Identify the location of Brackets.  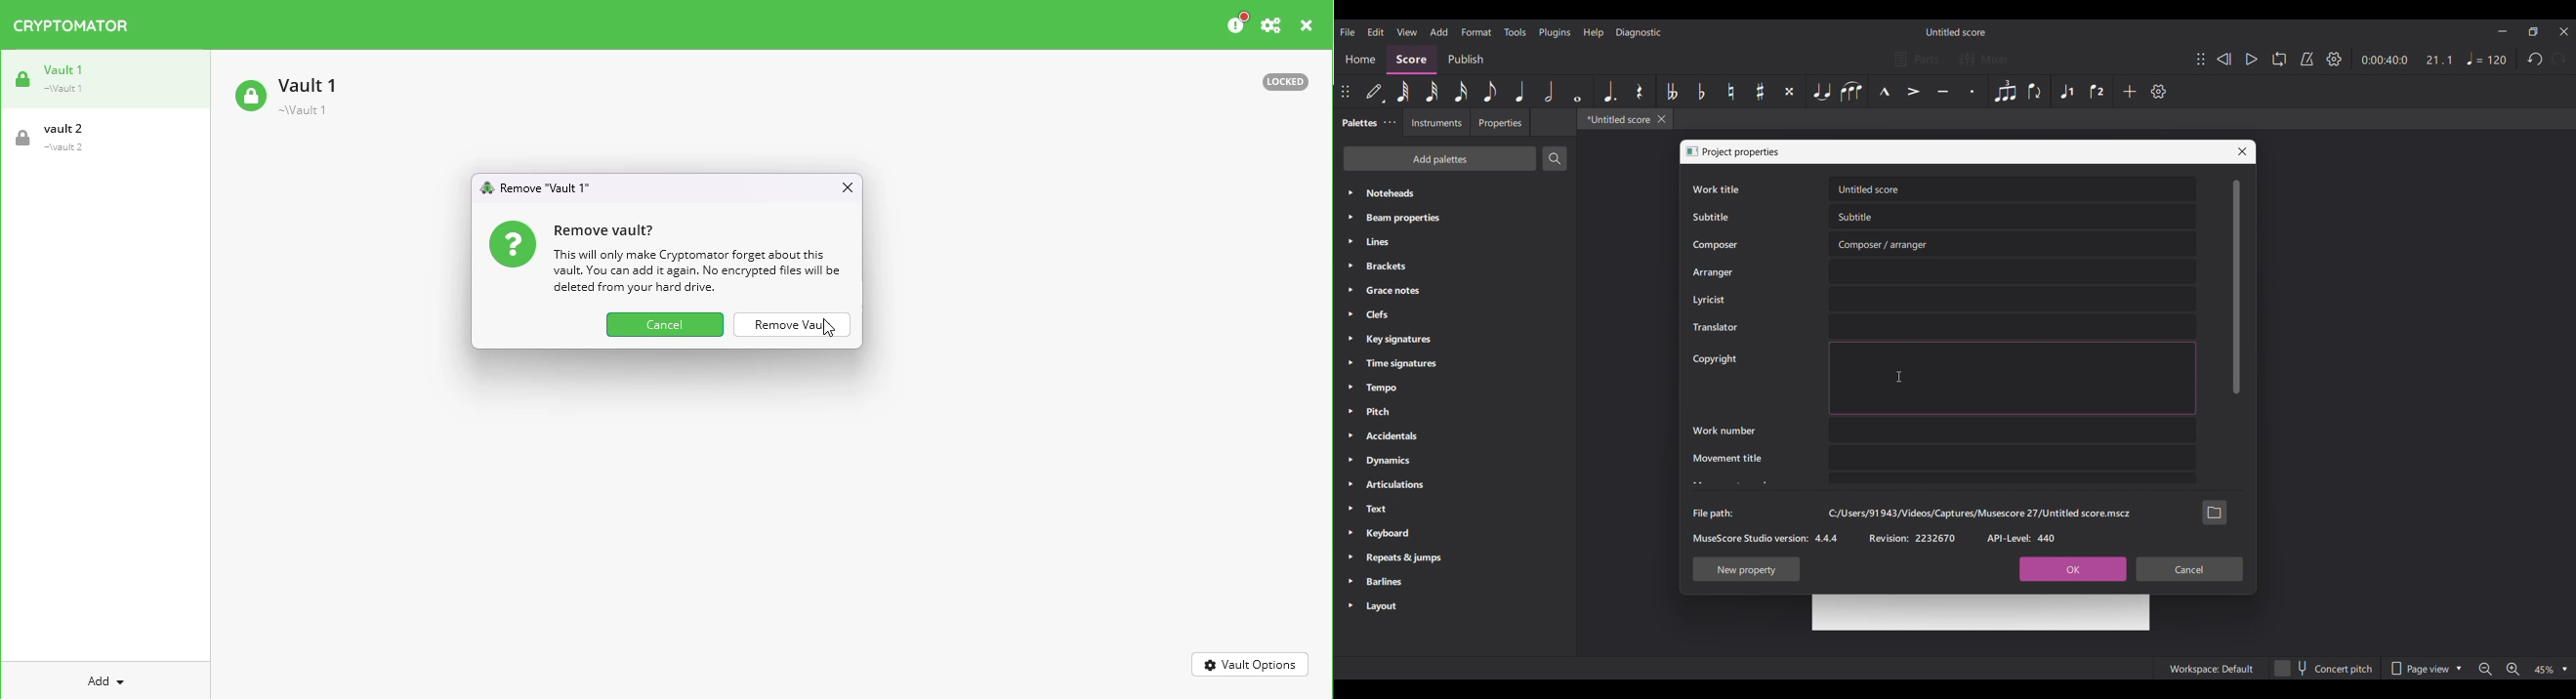
(1455, 266).